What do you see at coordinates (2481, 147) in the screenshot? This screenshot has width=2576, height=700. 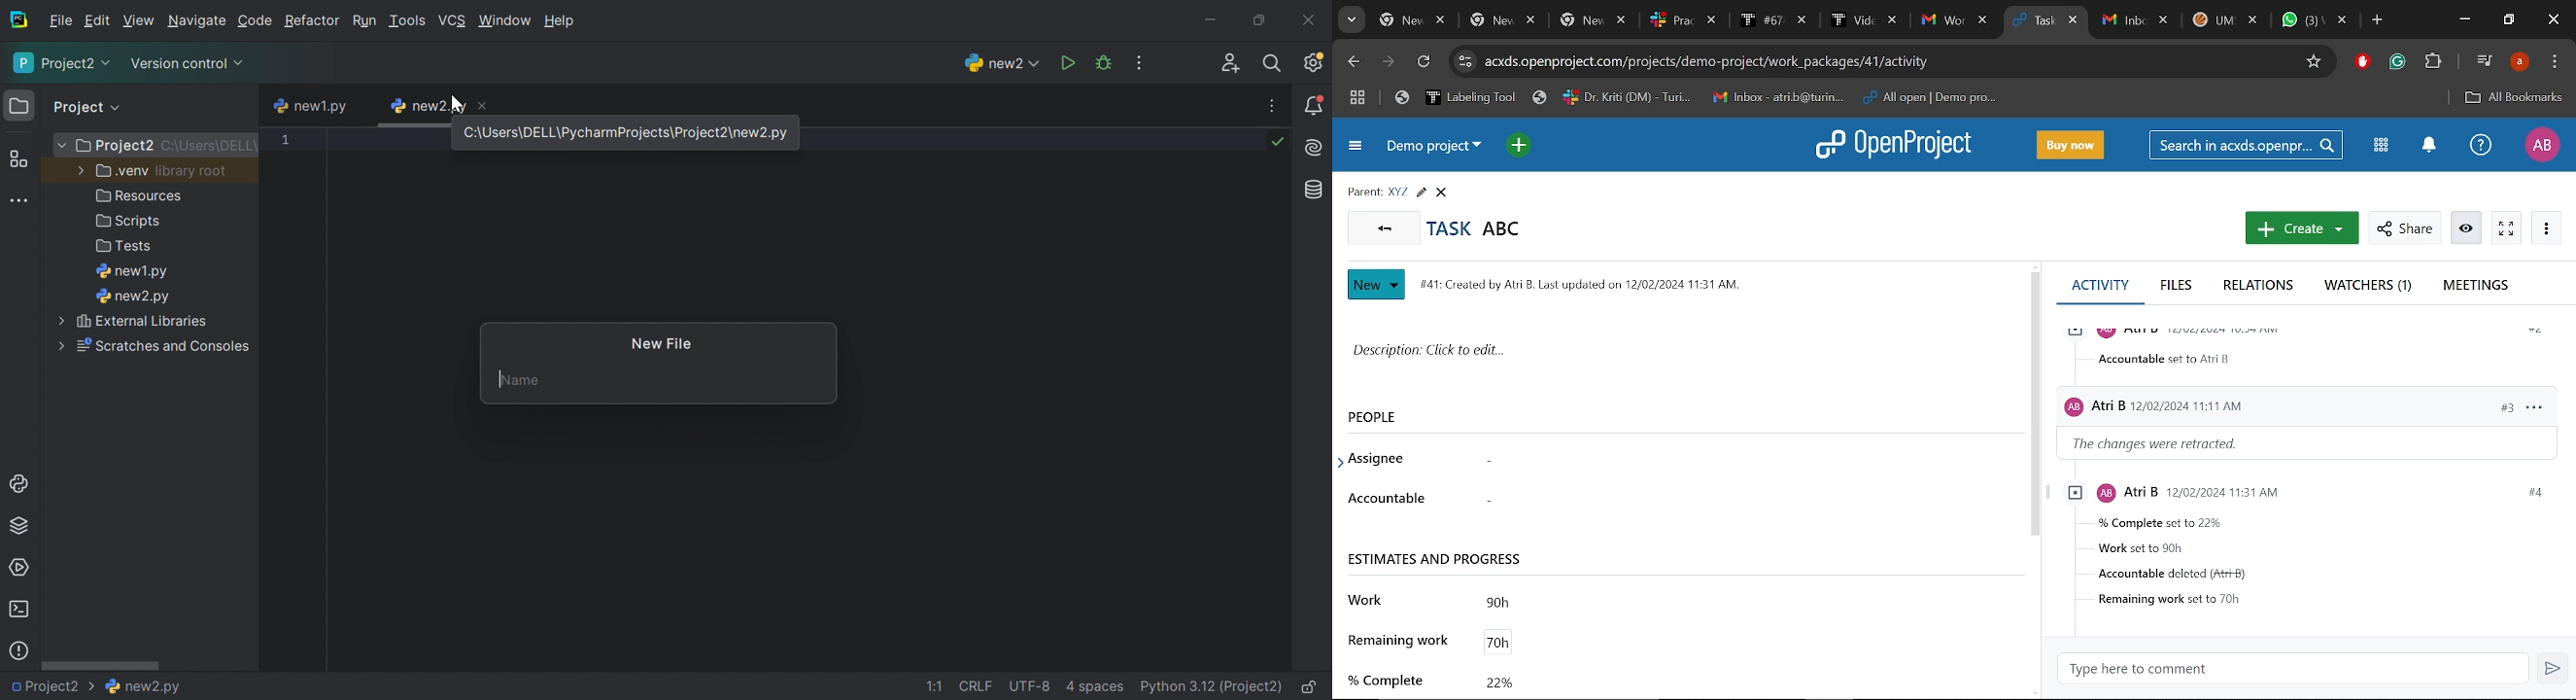 I see `Help` at bounding box center [2481, 147].